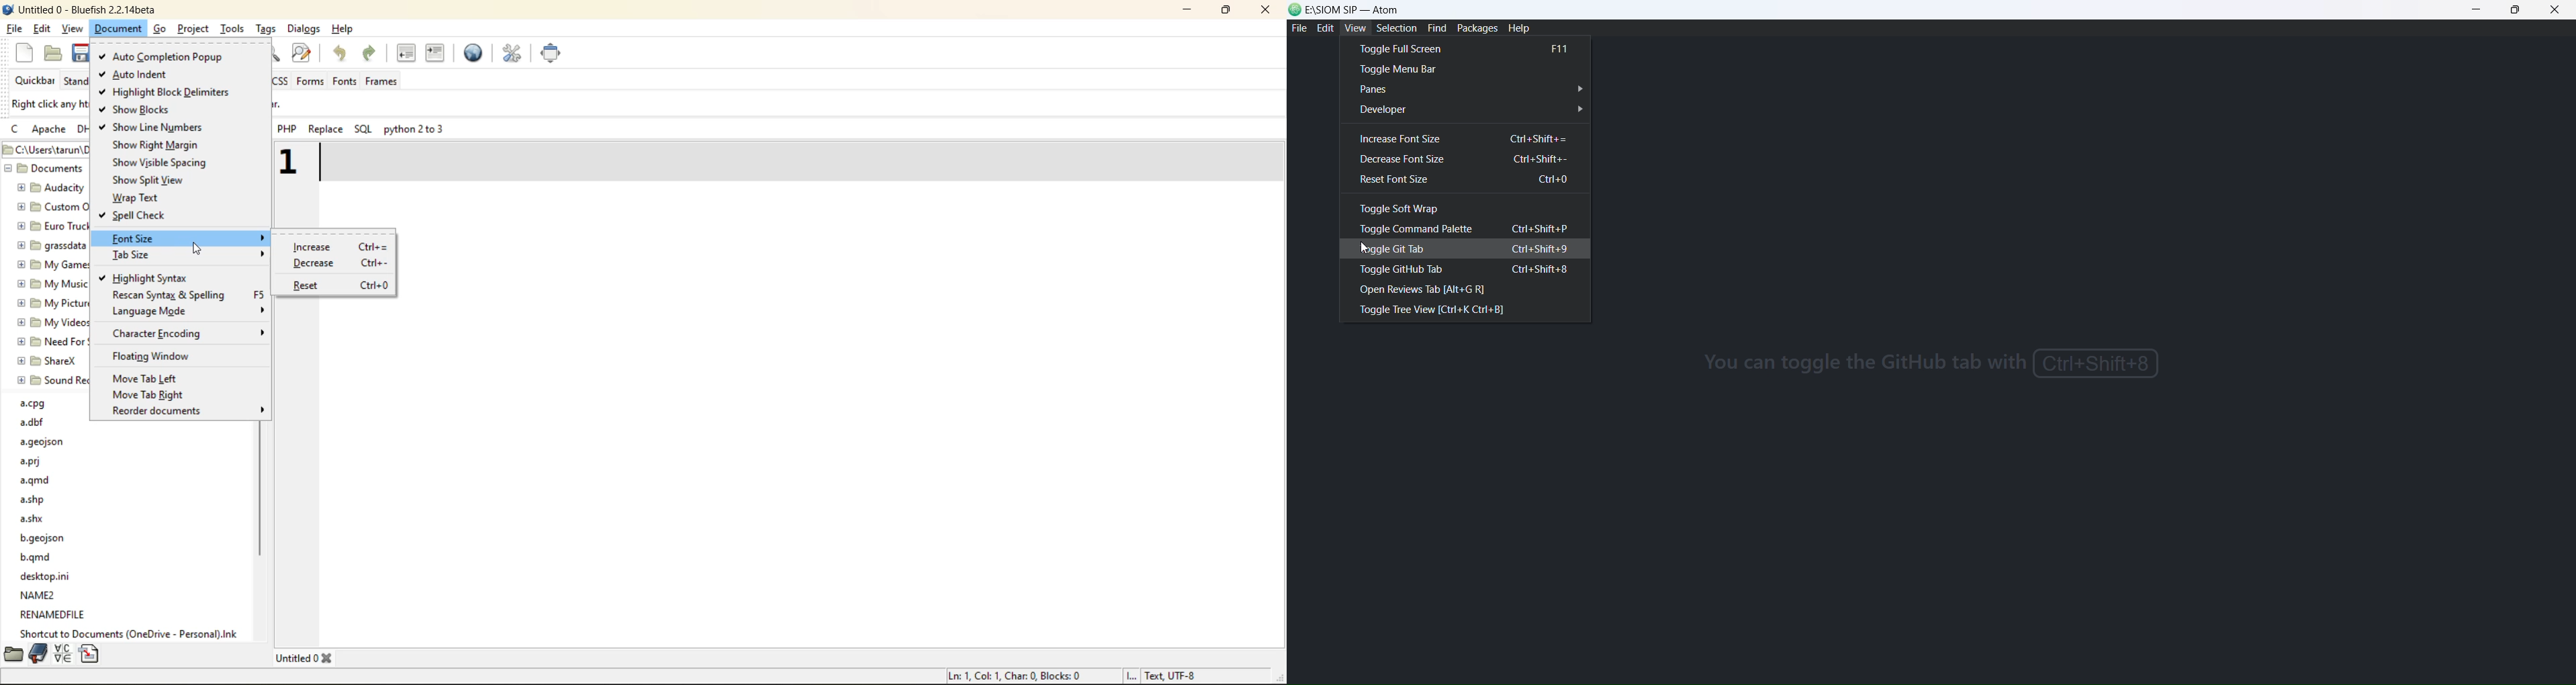  I want to click on python 2 to 3, so click(414, 129).